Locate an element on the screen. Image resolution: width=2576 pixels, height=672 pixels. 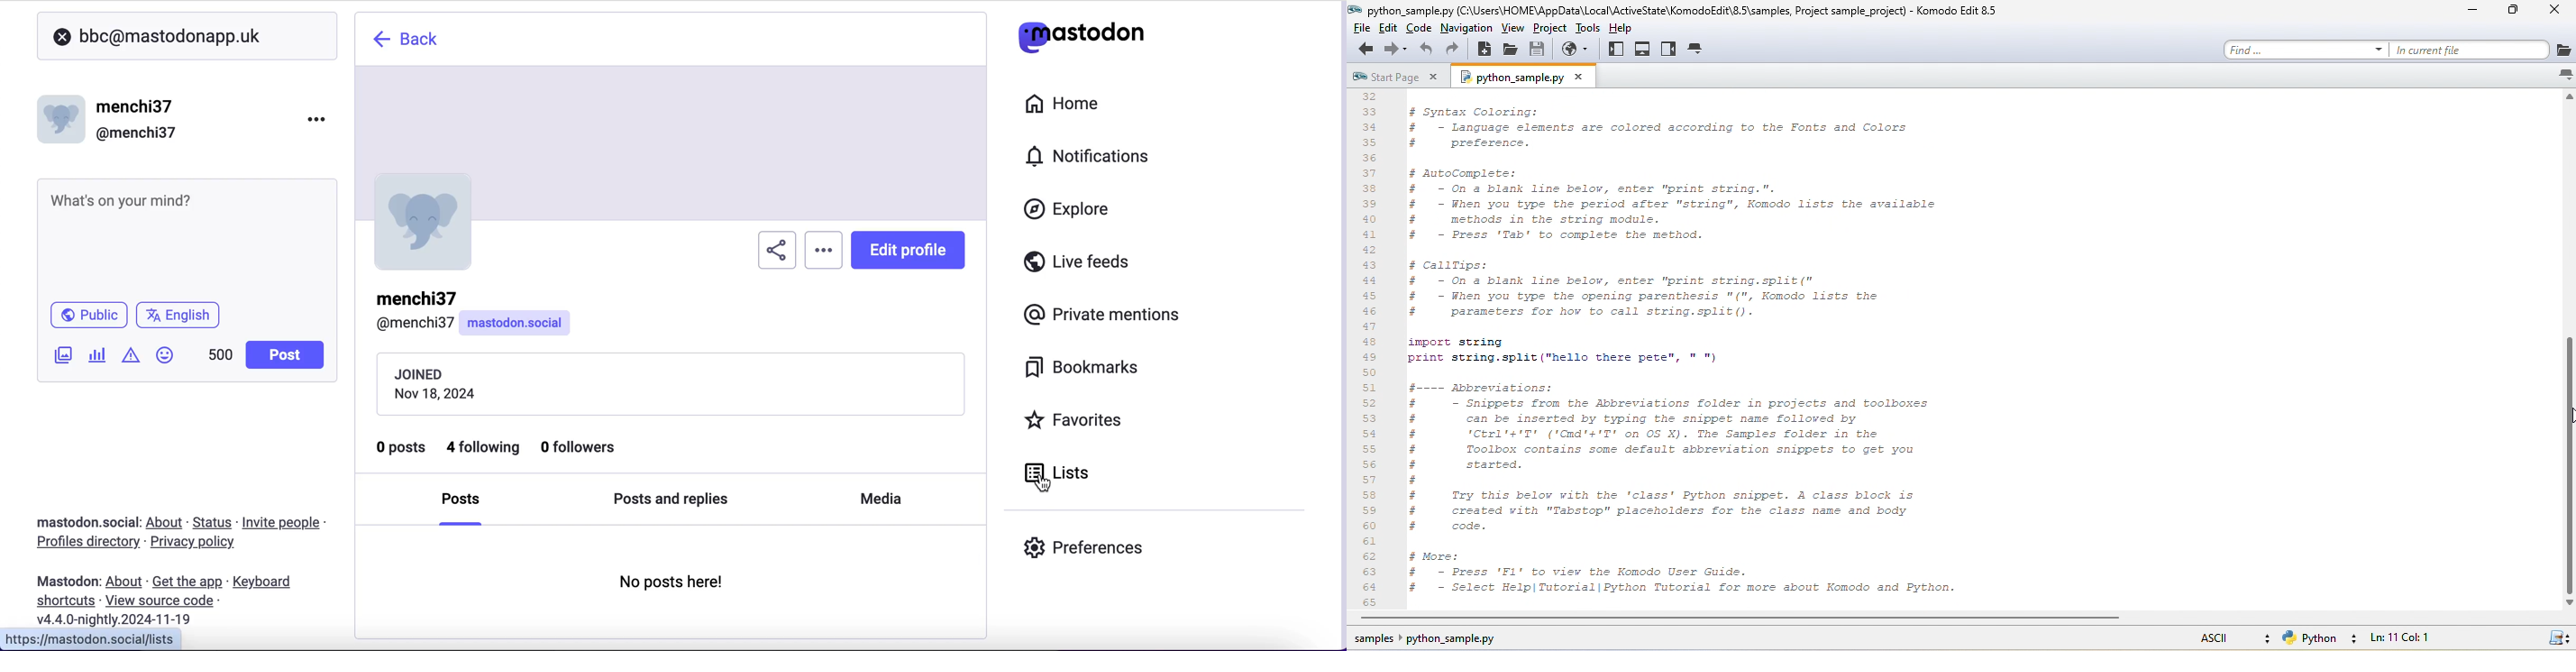
open is located at coordinates (1513, 51).